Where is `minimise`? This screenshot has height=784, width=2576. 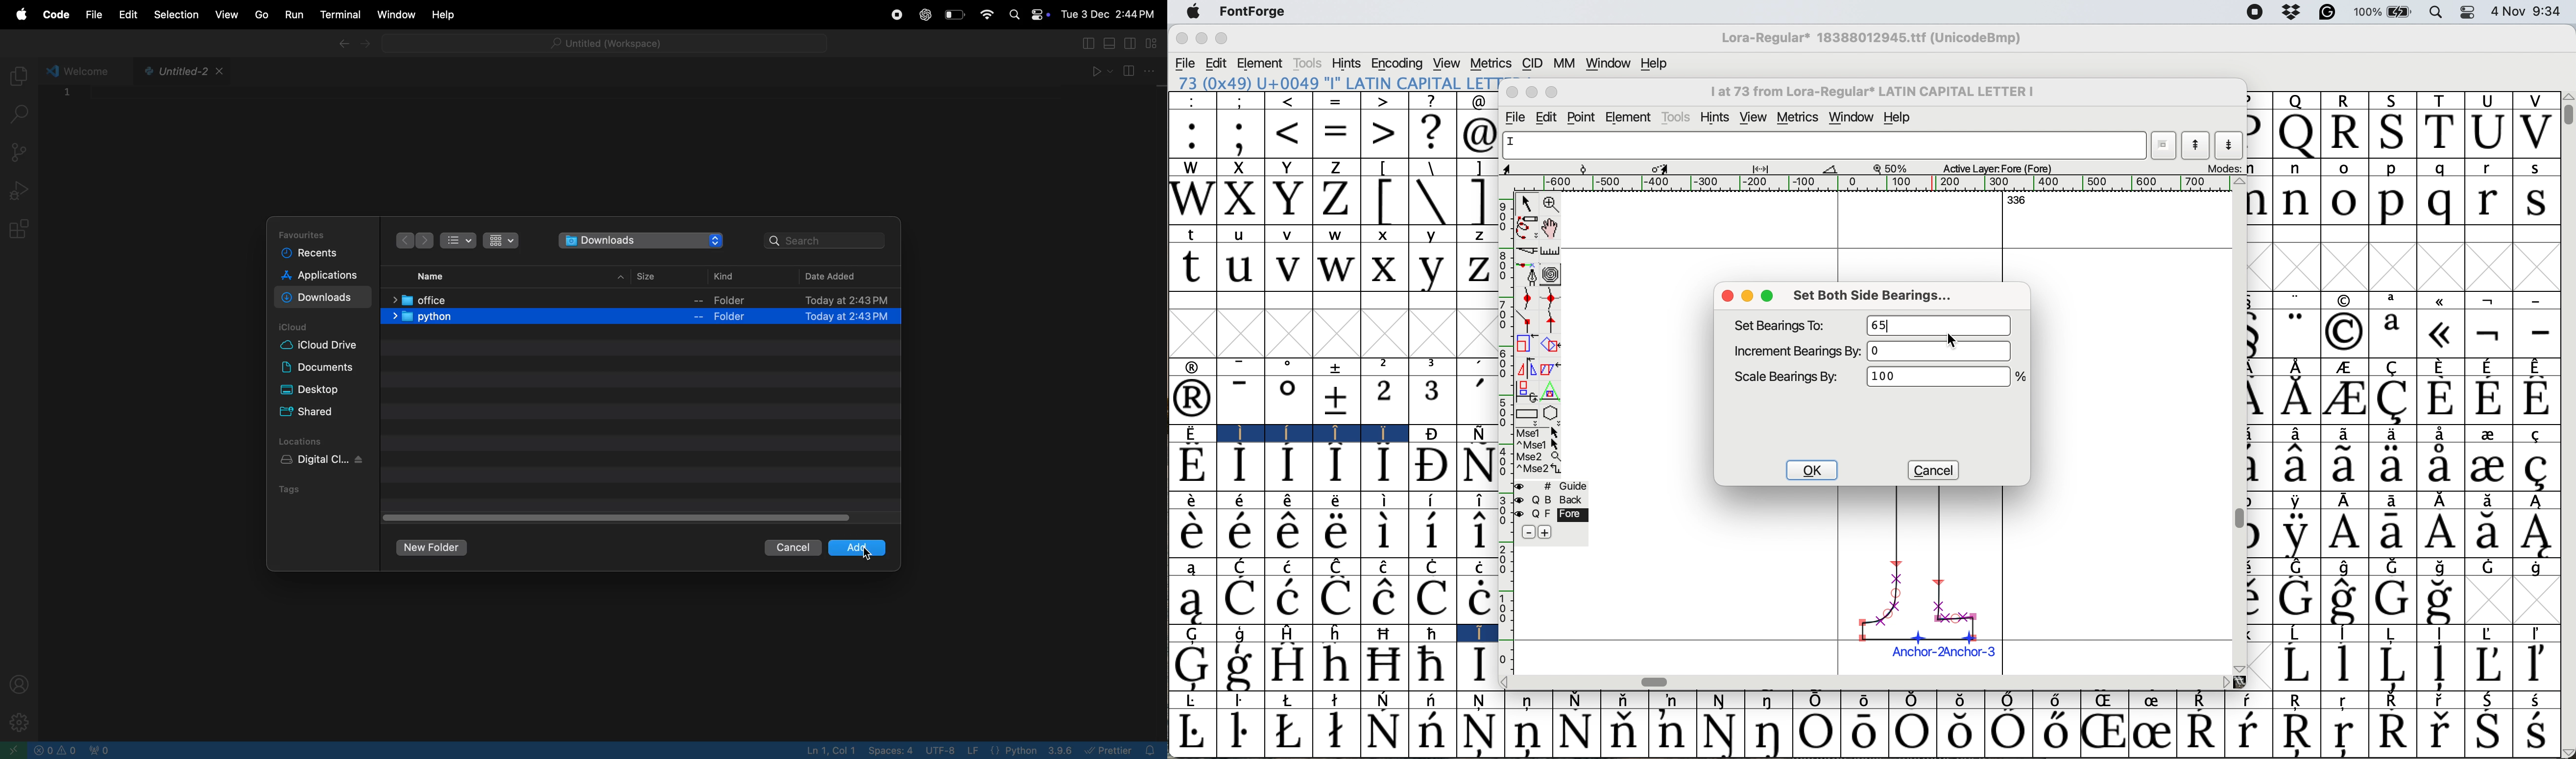 minimise is located at coordinates (1530, 92).